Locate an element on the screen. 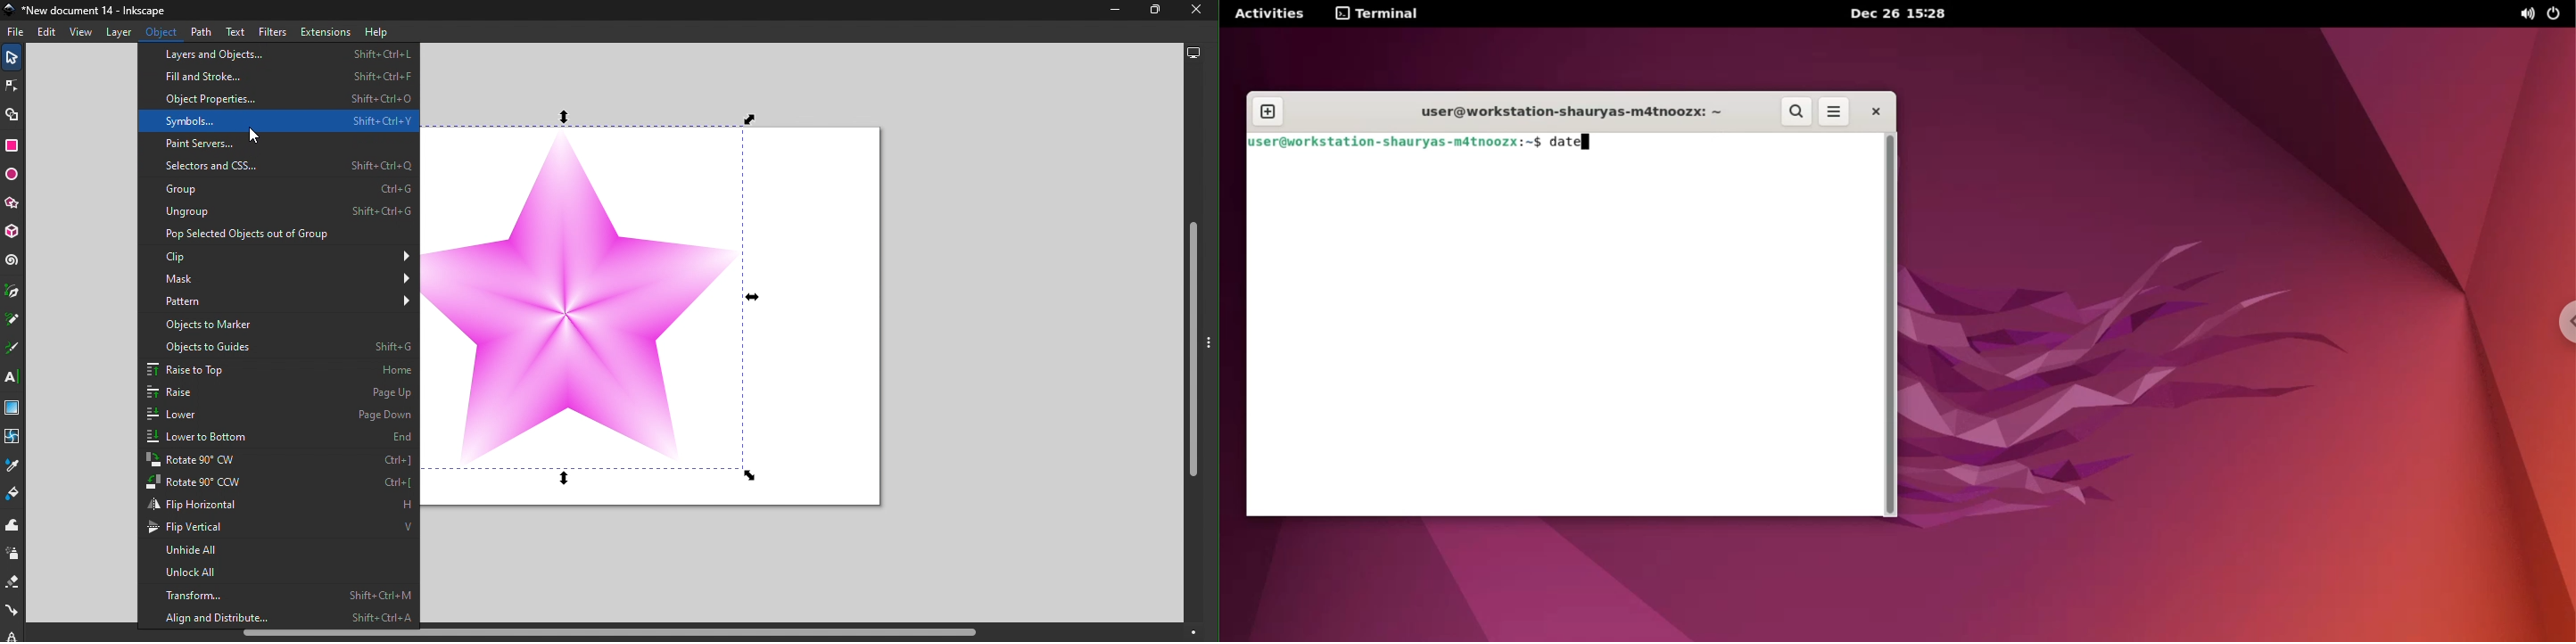  user@workstation -shauryas-m4tnoozx:~ is located at coordinates (1563, 115).